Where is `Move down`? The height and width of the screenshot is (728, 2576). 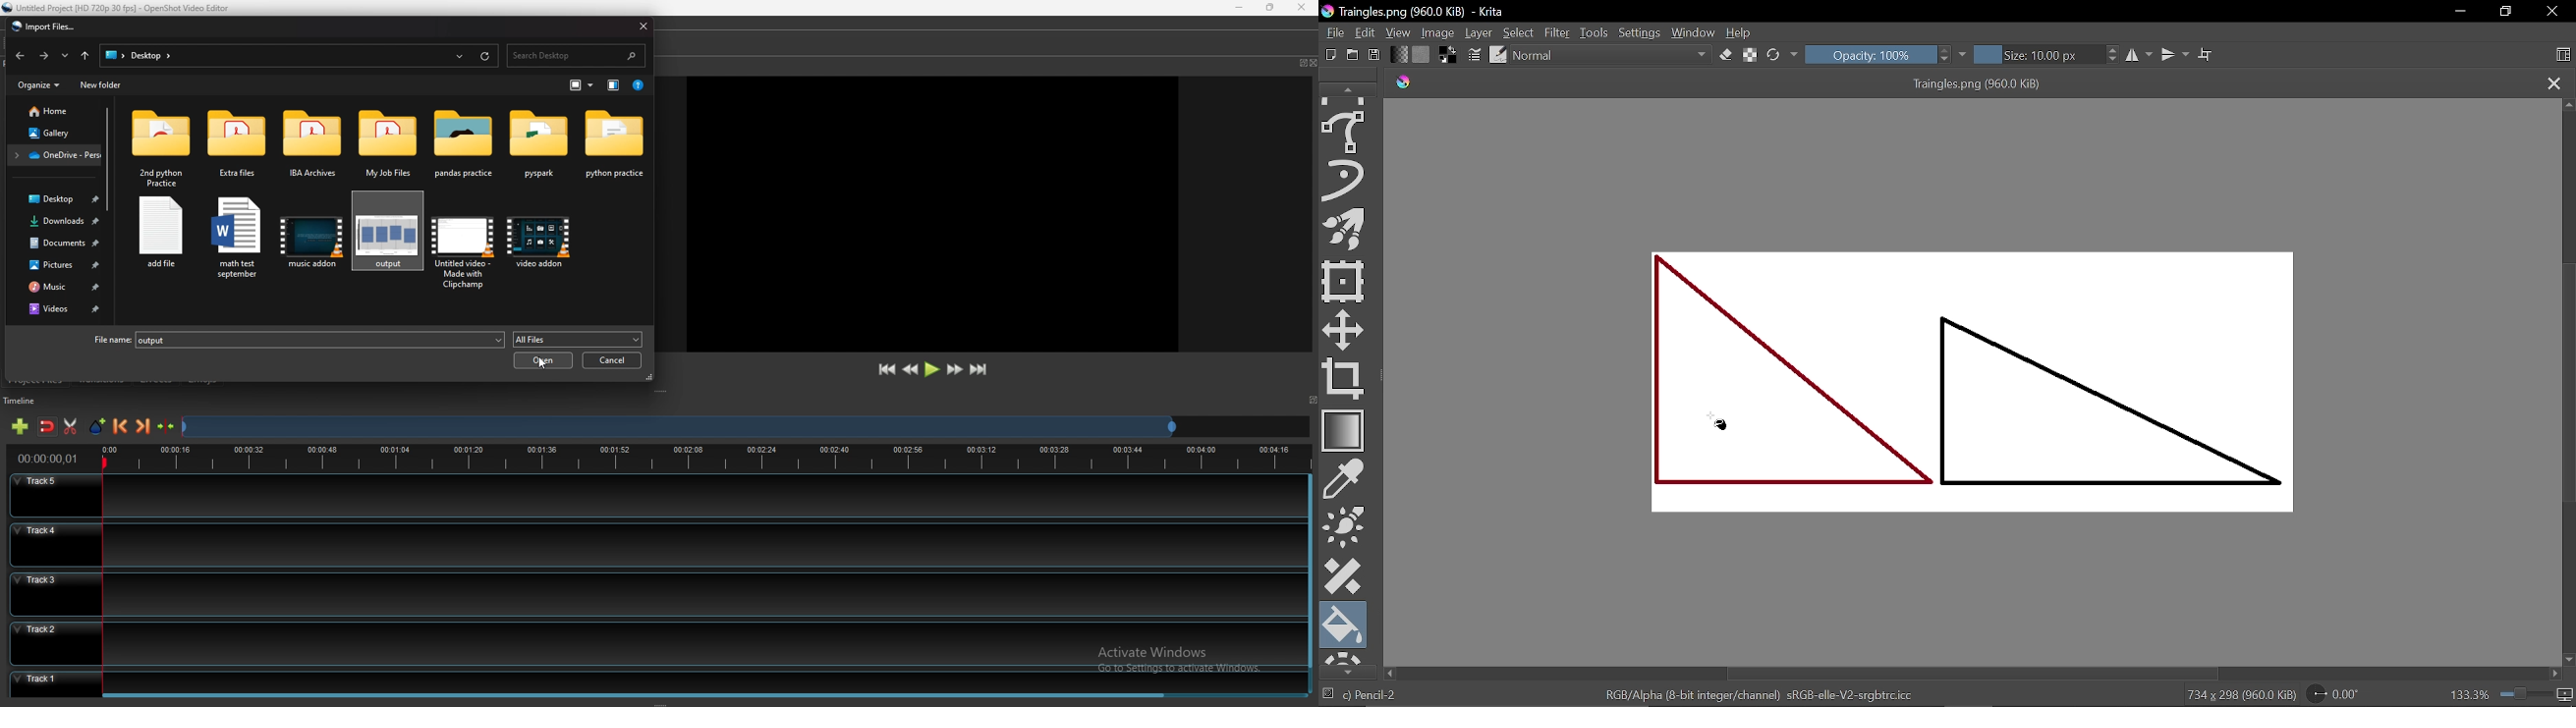
Move down is located at coordinates (2568, 660).